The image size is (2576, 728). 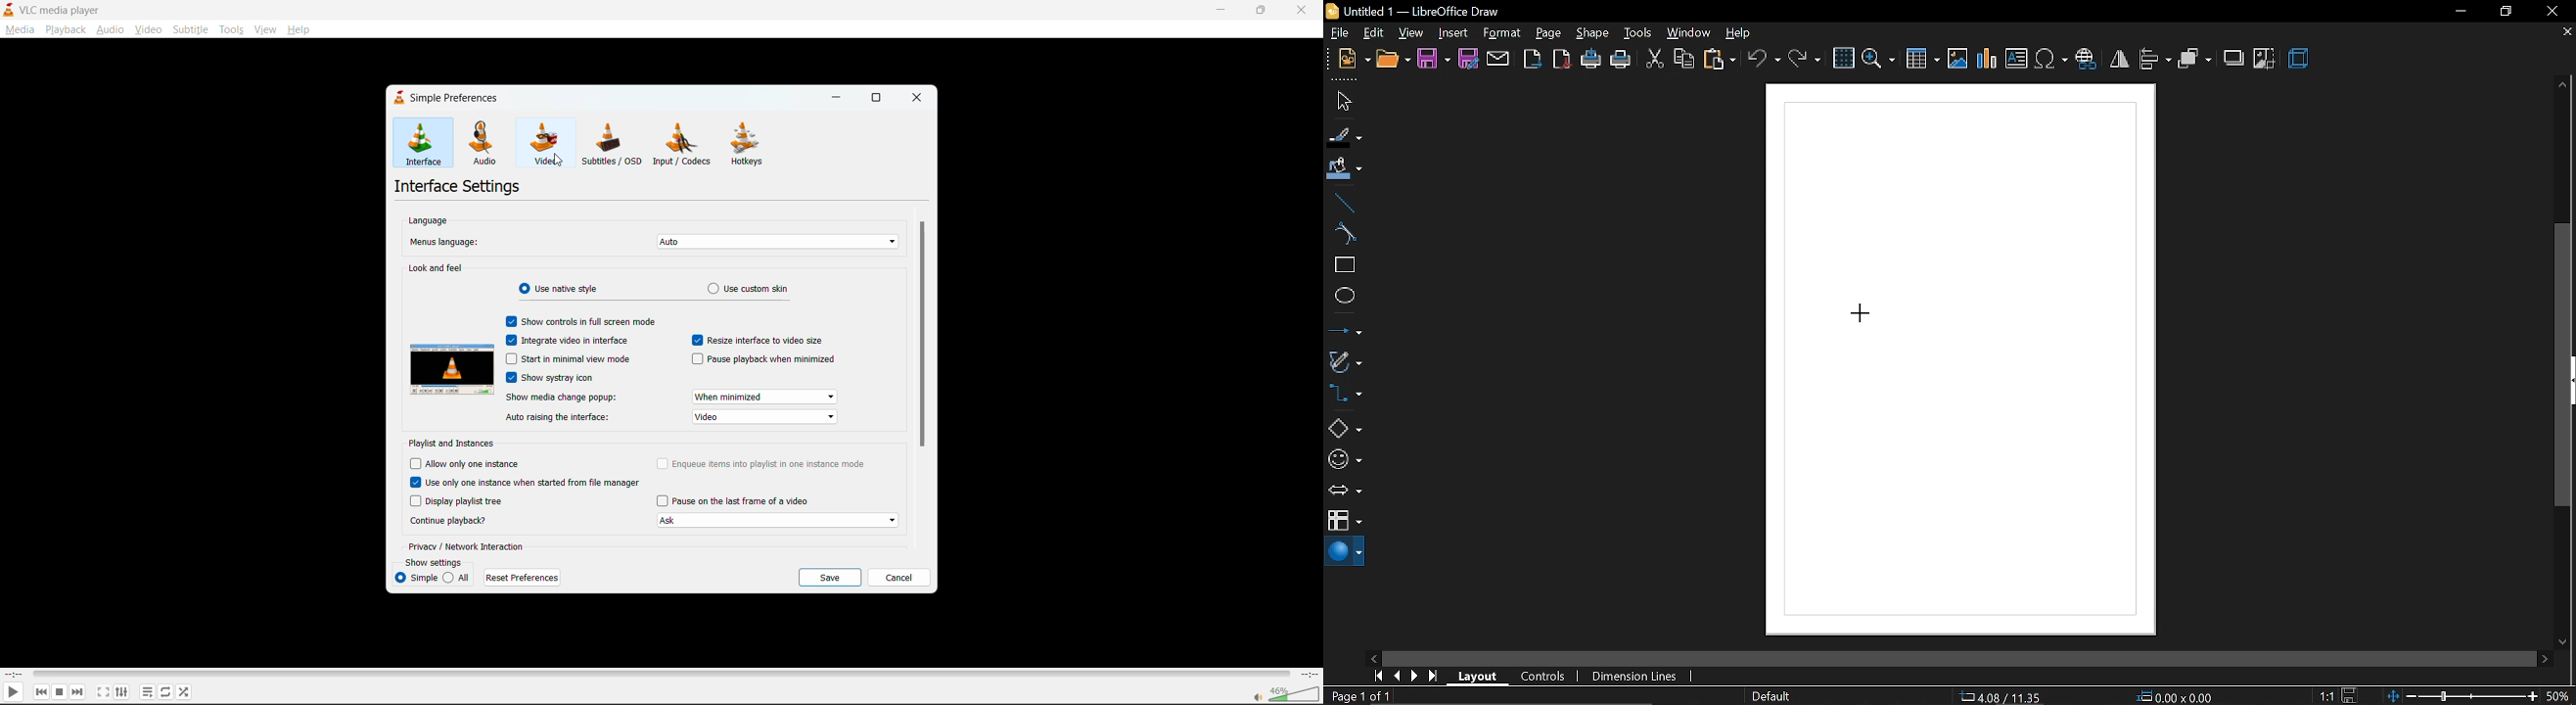 I want to click on crop, so click(x=2263, y=59).